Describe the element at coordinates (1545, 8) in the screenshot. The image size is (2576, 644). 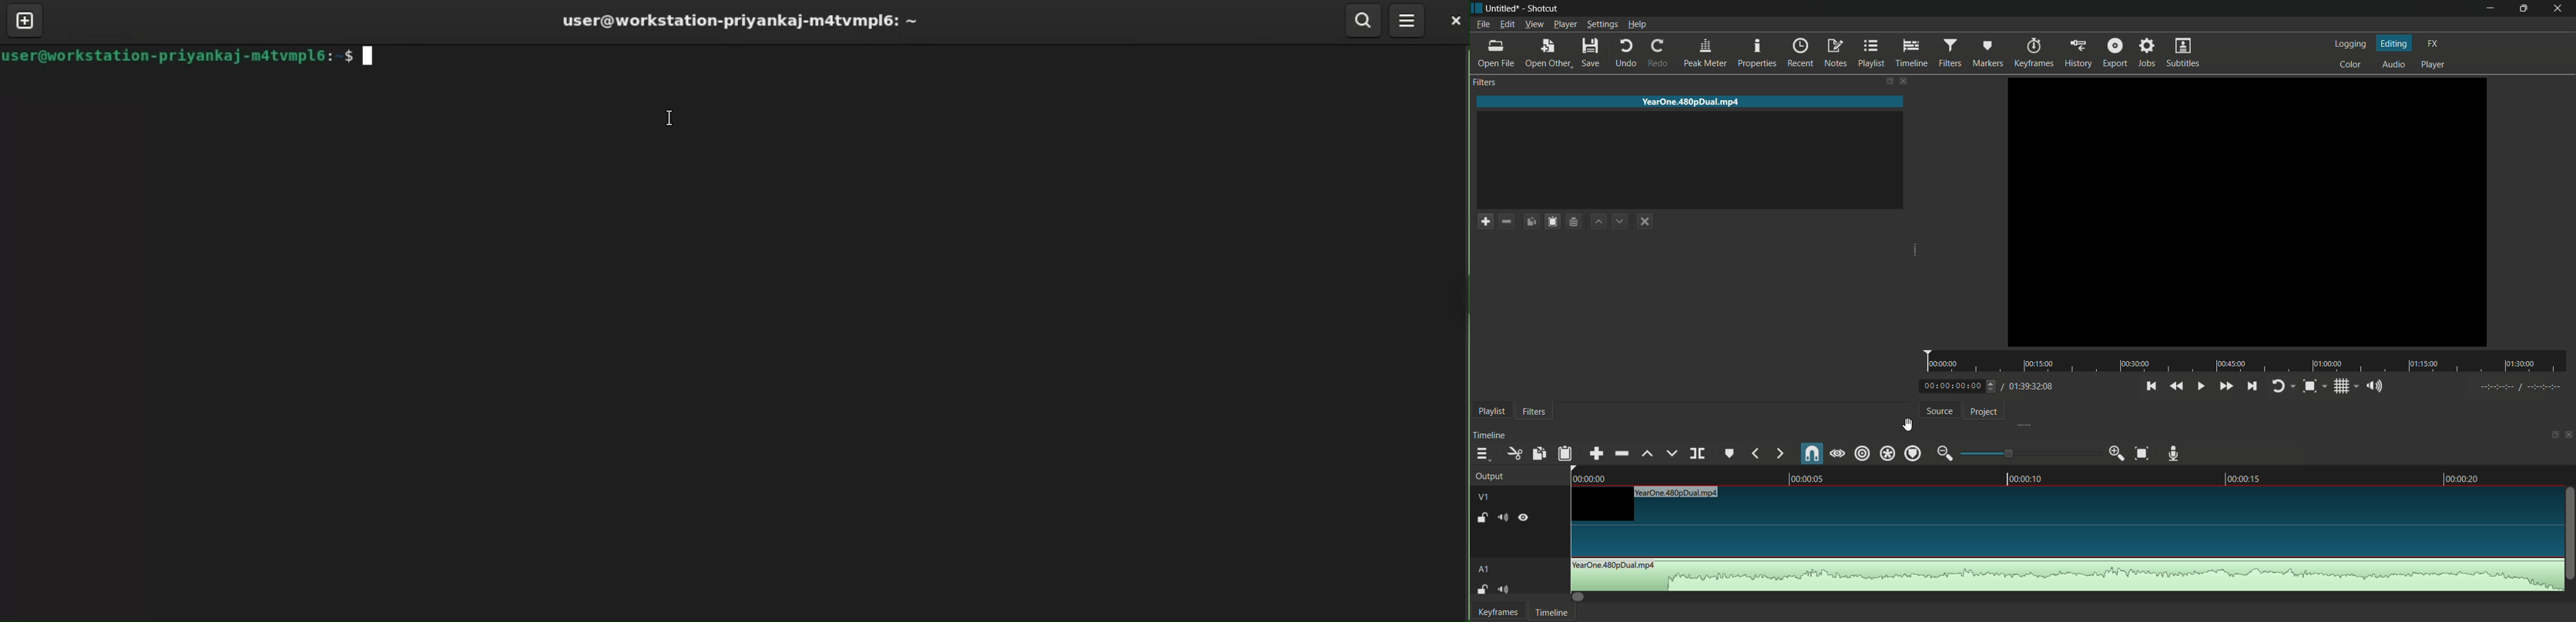
I see `app name` at that location.